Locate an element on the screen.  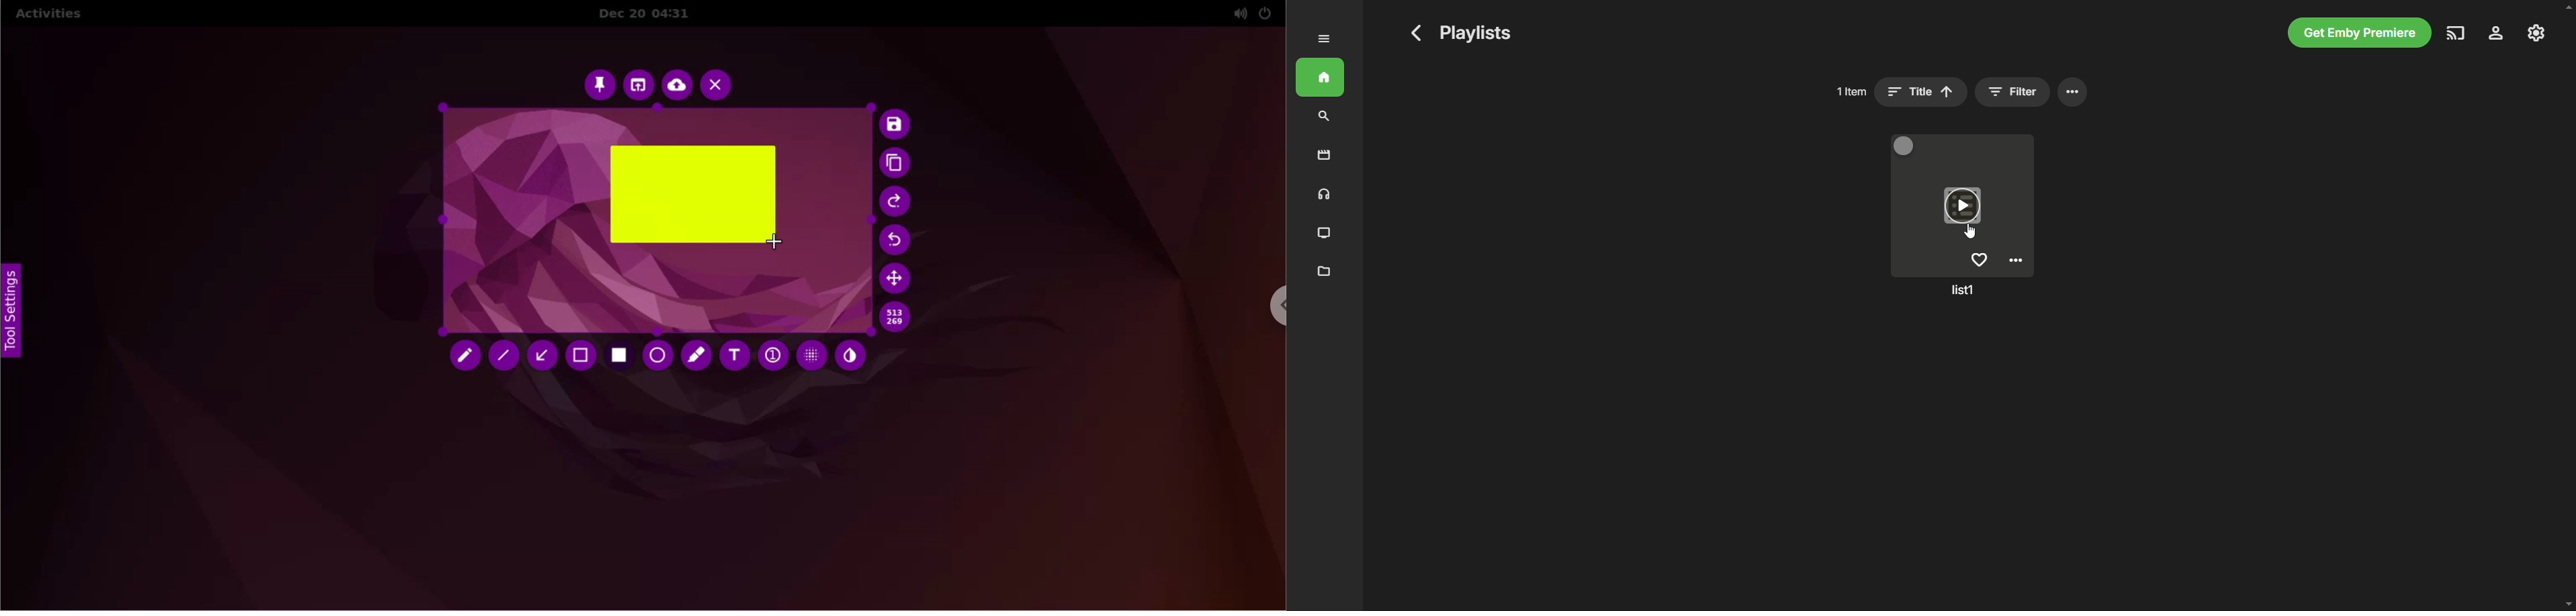
pixelette is located at coordinates (812, 356).